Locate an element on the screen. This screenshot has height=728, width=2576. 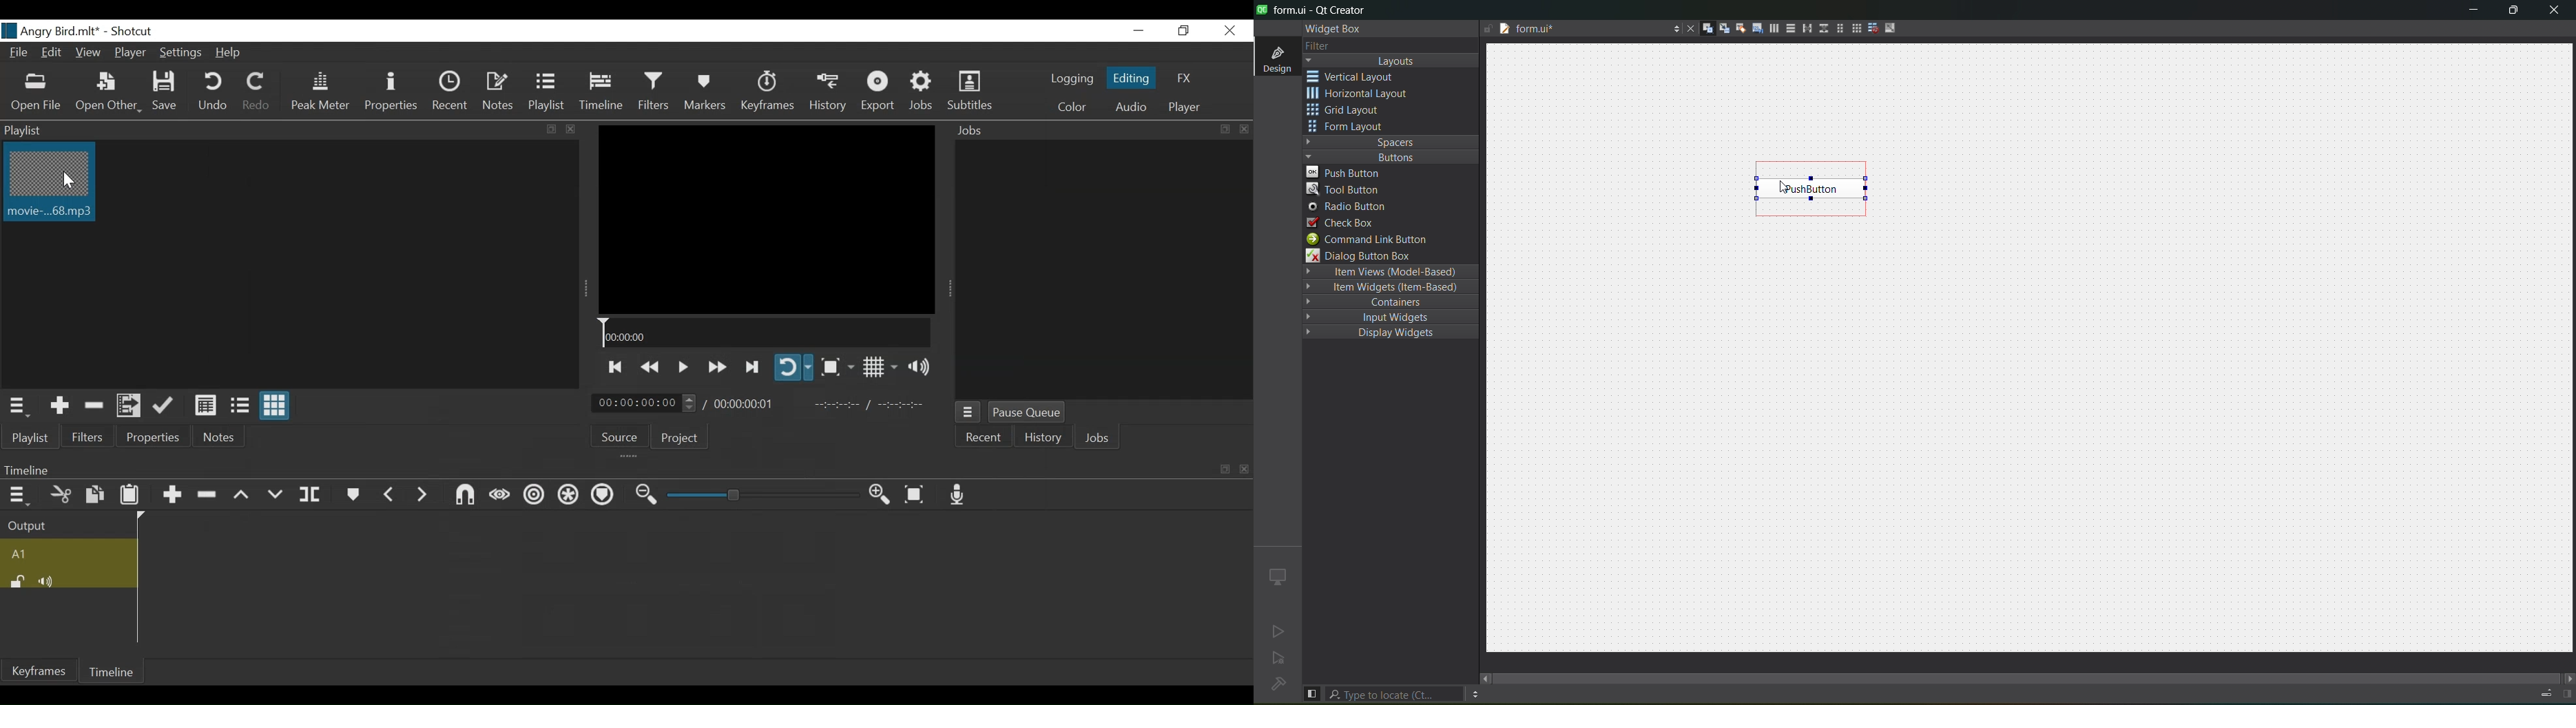
Markers is located at coordinates (352, 494).